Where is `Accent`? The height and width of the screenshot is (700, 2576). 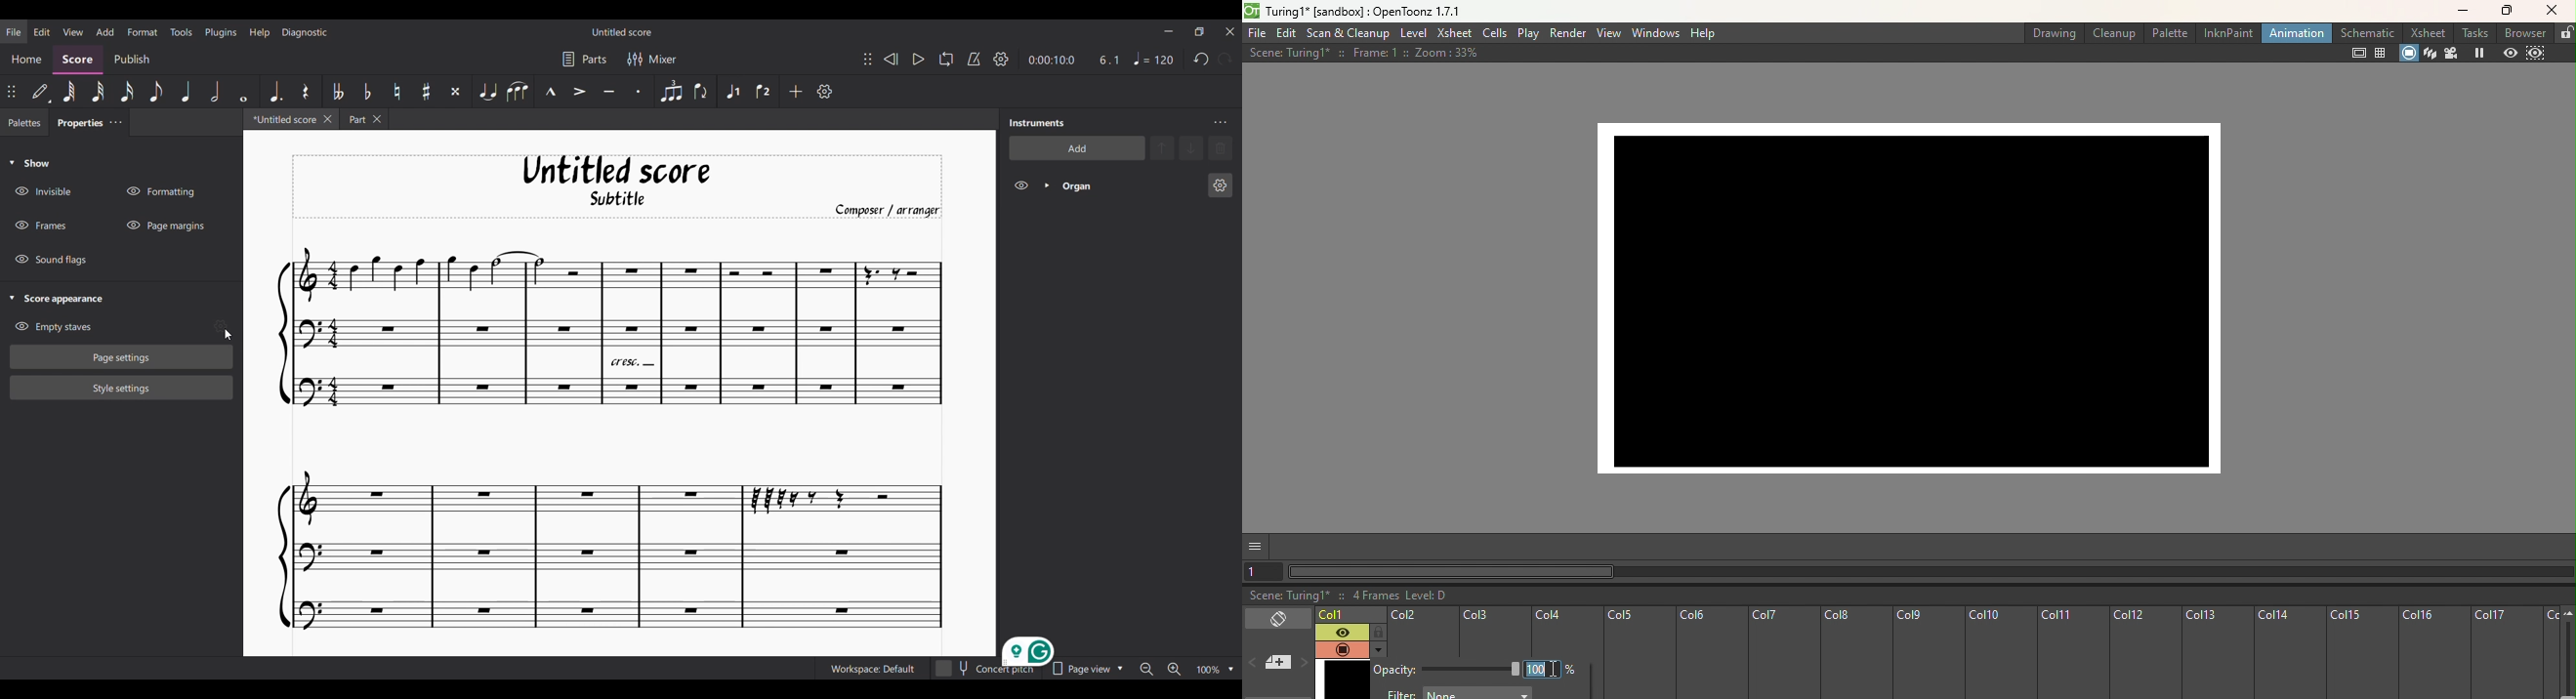
Accent is located at coordinates (579, 91).